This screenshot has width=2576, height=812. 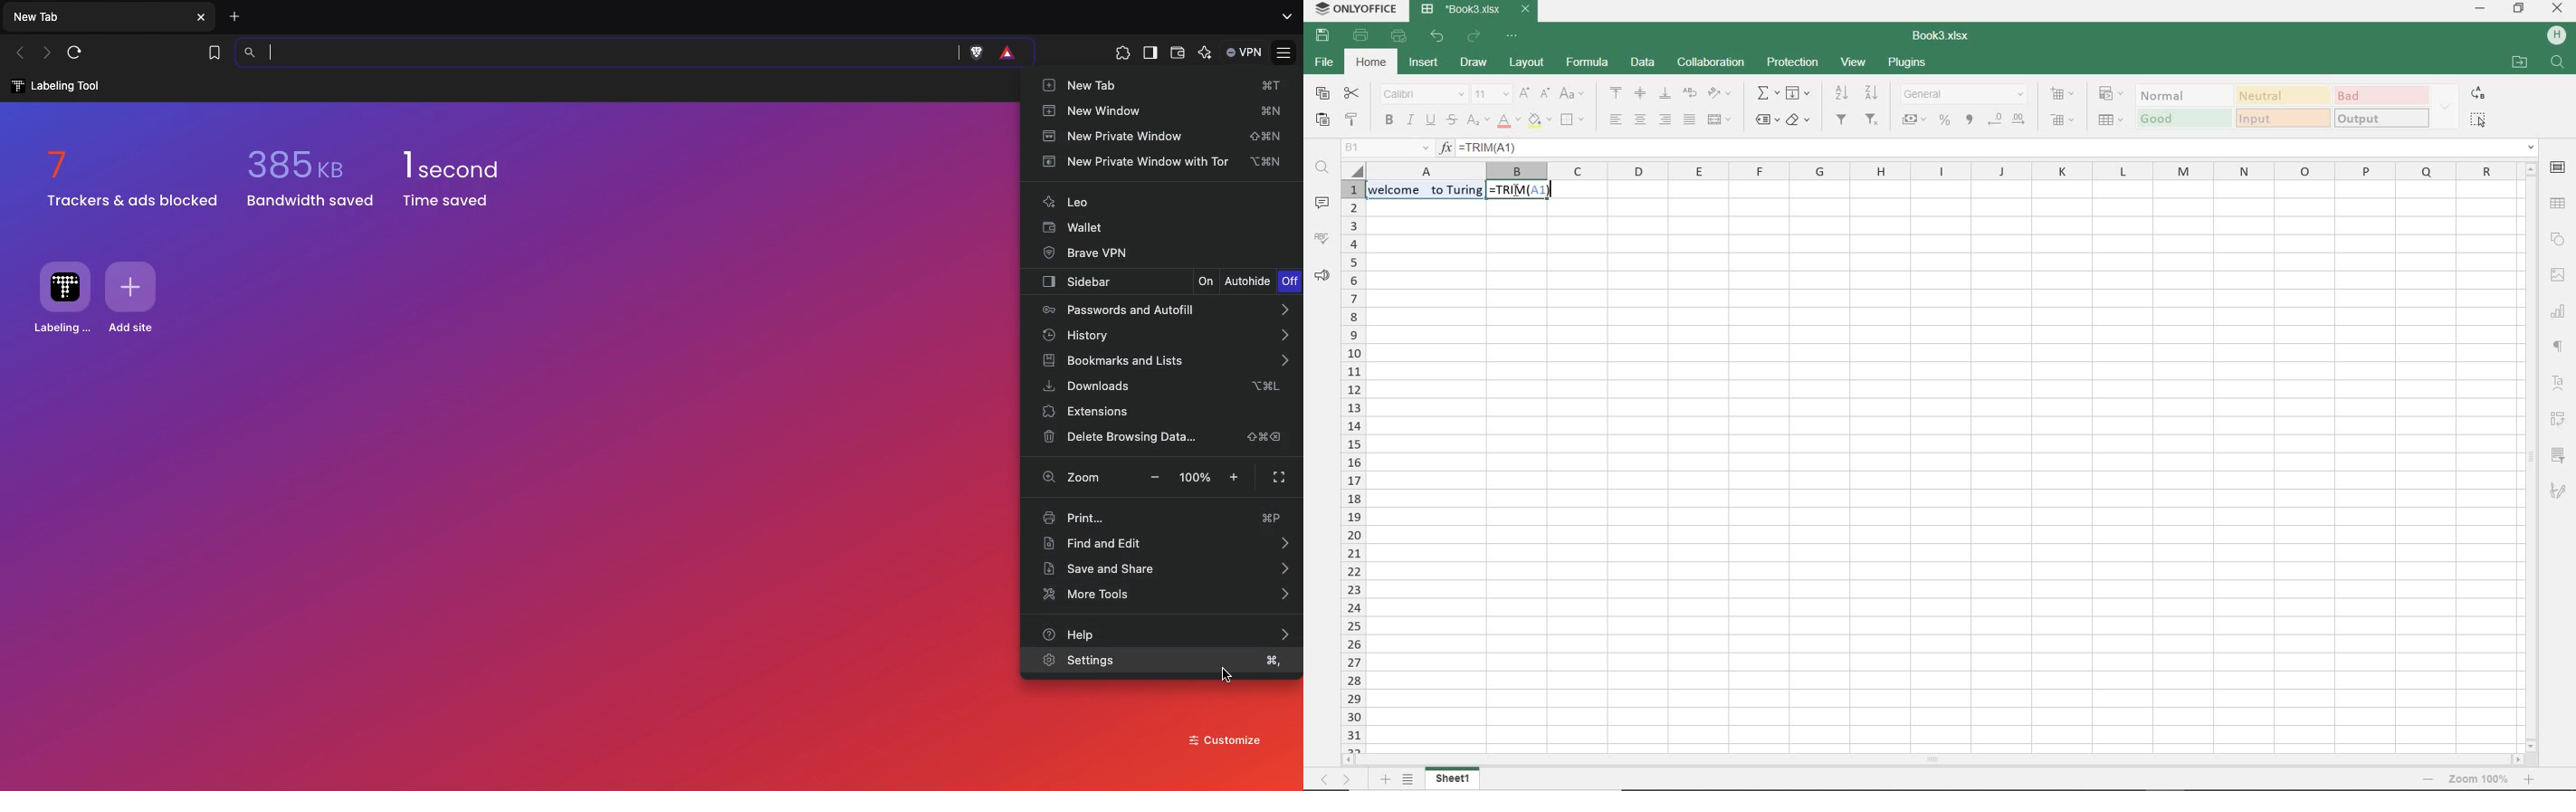 What do you see at coordinates (2559, 454) in the screenshot?
I see `slicer` at bounding box center [2559, 454].